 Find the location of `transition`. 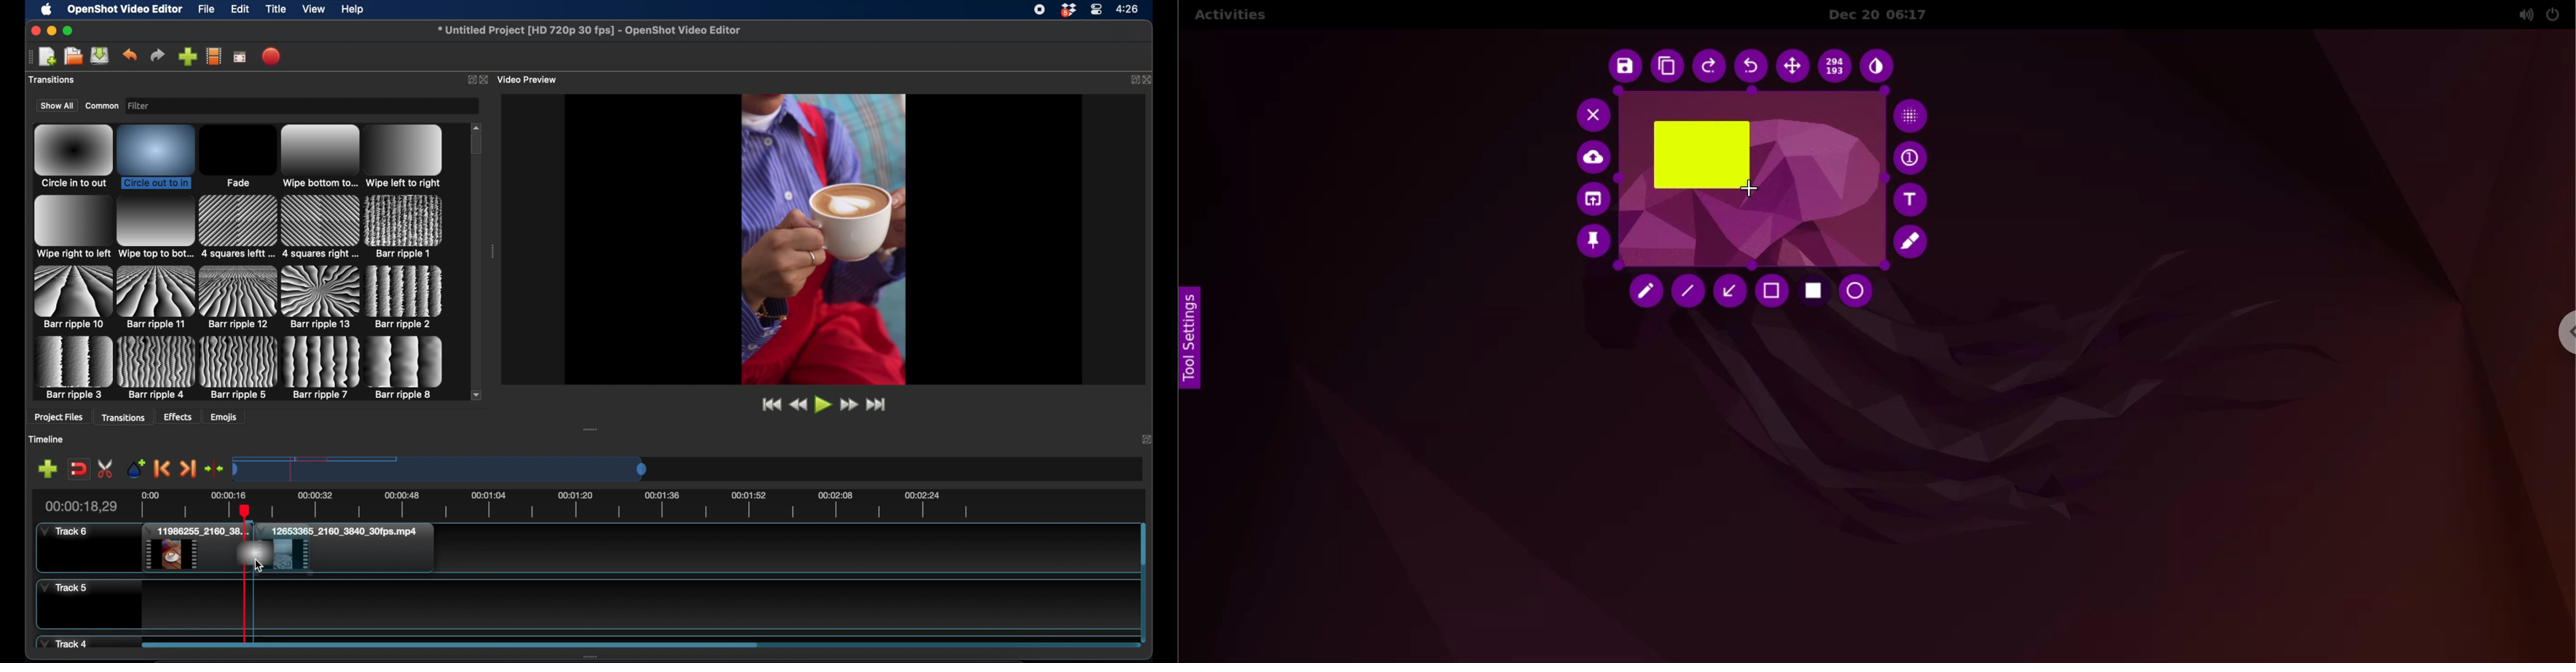

transition is located at coordinates (73, 368).